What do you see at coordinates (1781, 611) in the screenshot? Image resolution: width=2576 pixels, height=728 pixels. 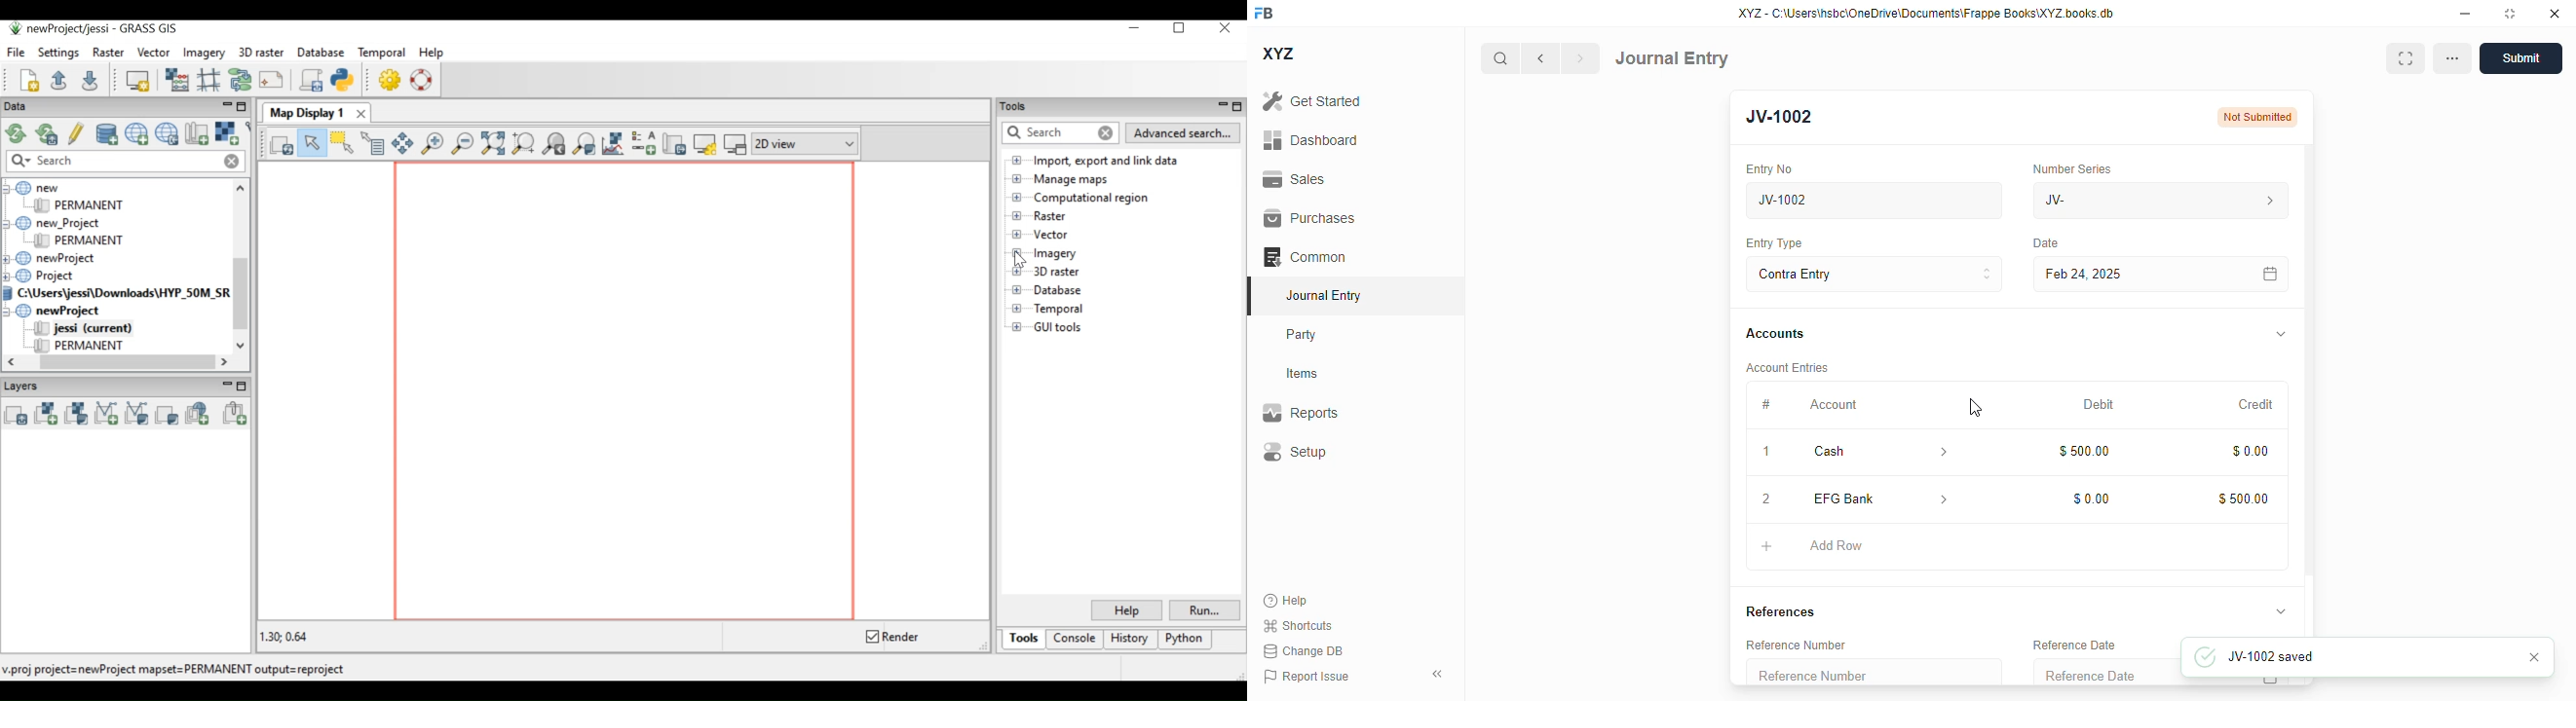 I see `references` at bounding box center [1781, 611].